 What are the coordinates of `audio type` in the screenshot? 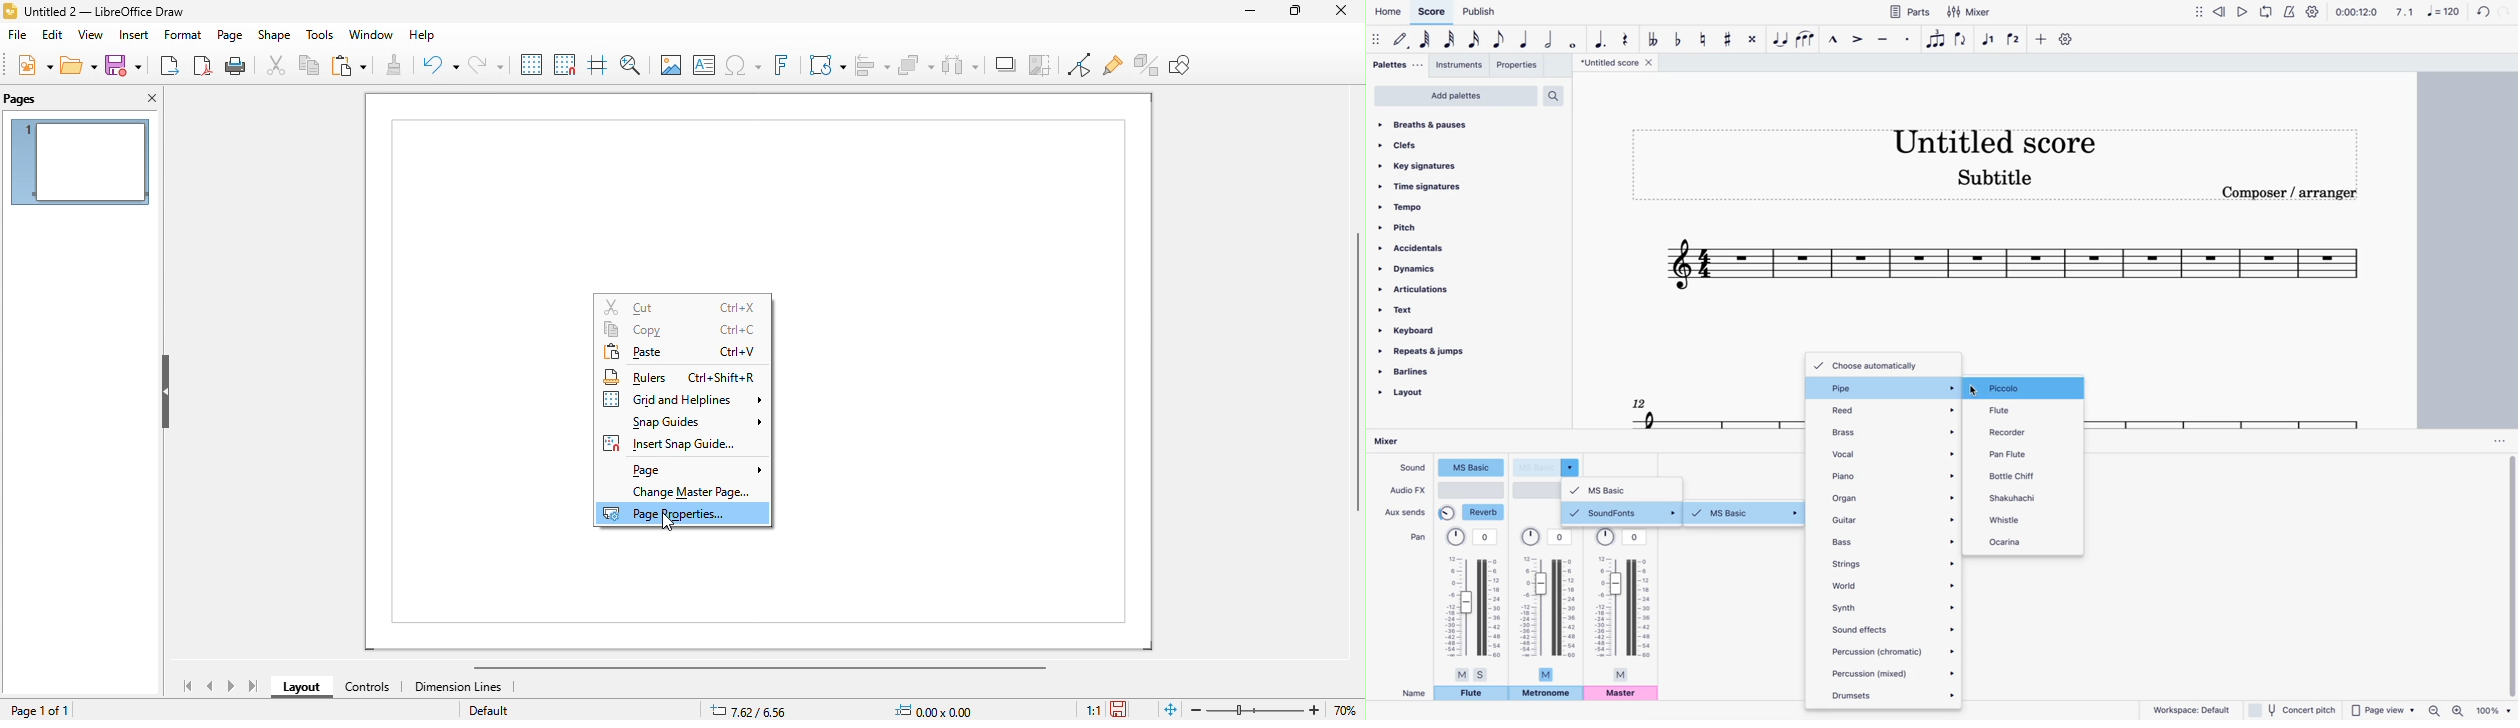 It's located at (1472, 490).